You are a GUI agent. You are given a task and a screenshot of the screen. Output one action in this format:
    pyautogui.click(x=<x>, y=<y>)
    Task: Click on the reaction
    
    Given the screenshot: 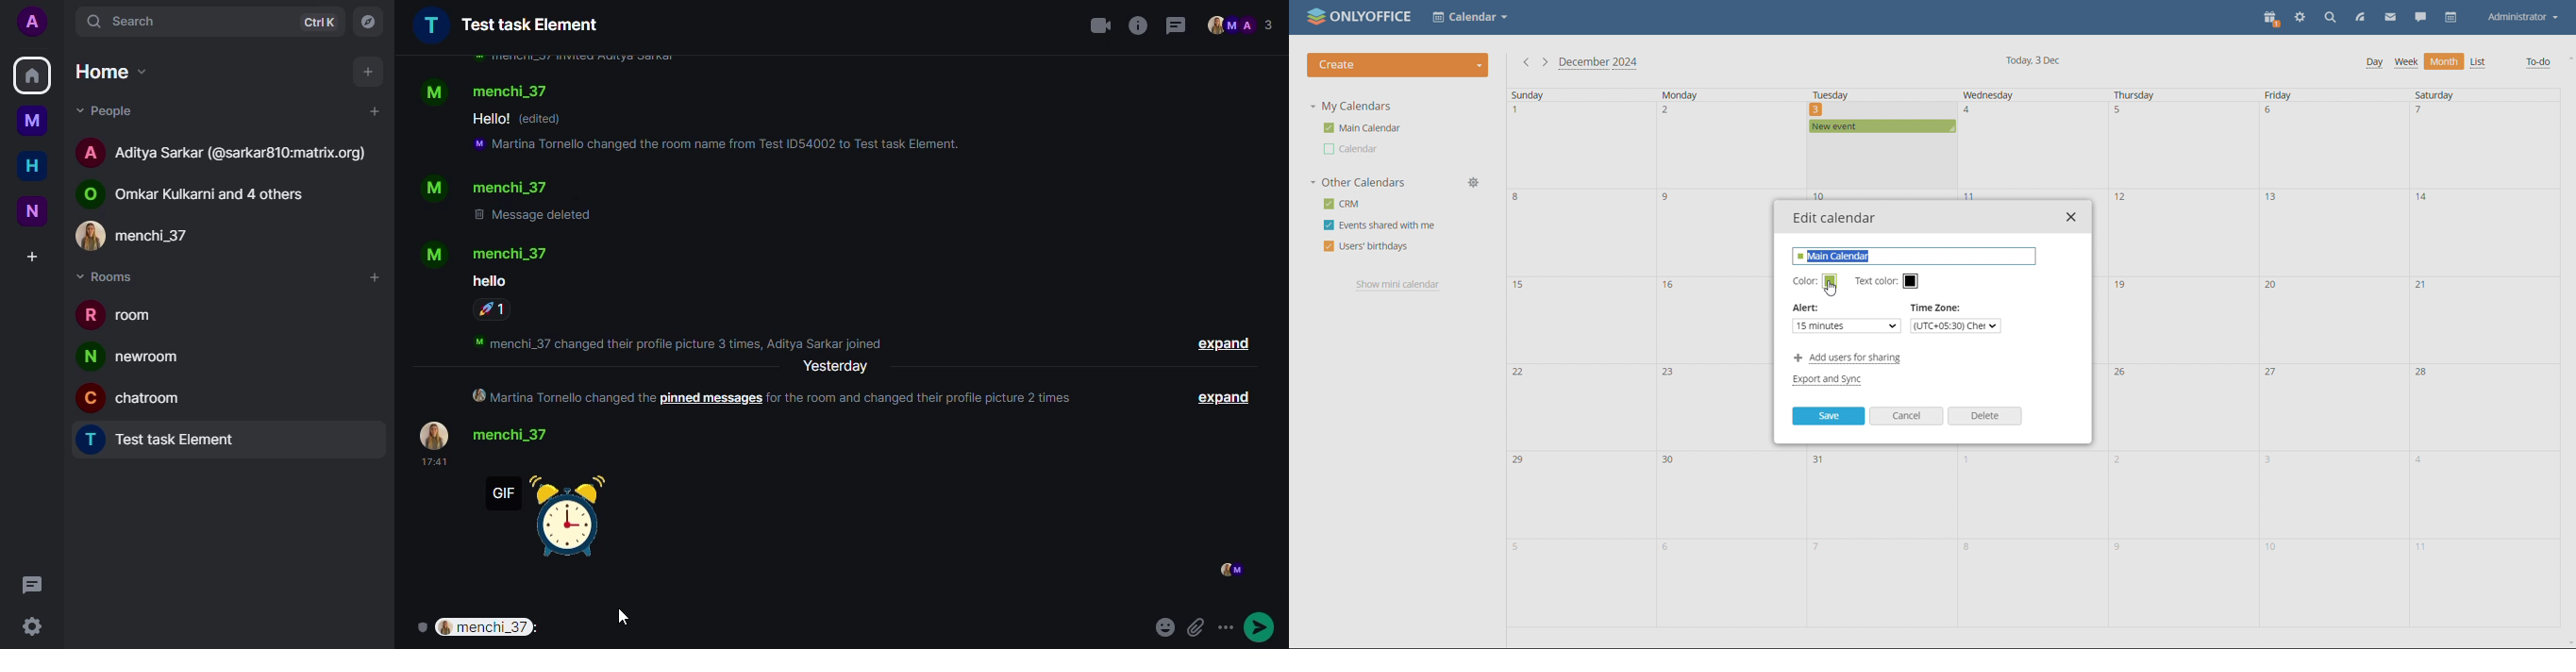 What is the action you would take?
    pyautogui.click(x=493, y=309)
    